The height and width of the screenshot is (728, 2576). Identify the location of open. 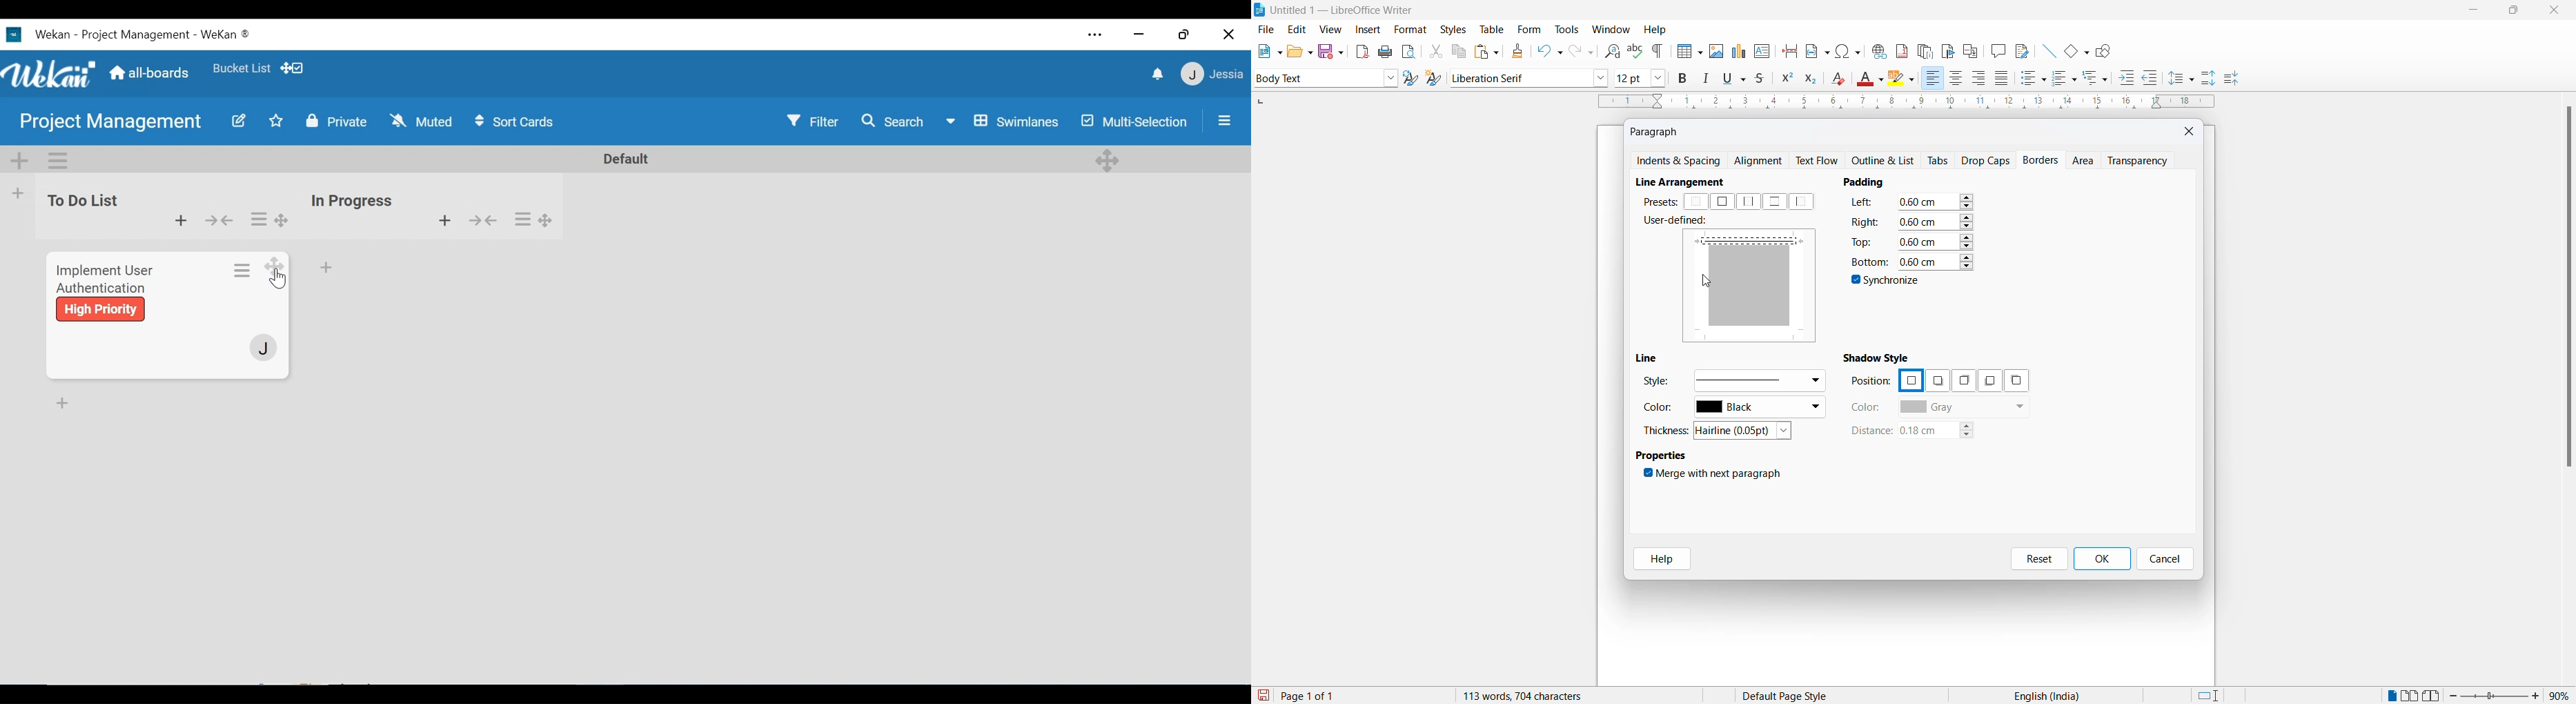
(1299, 51).